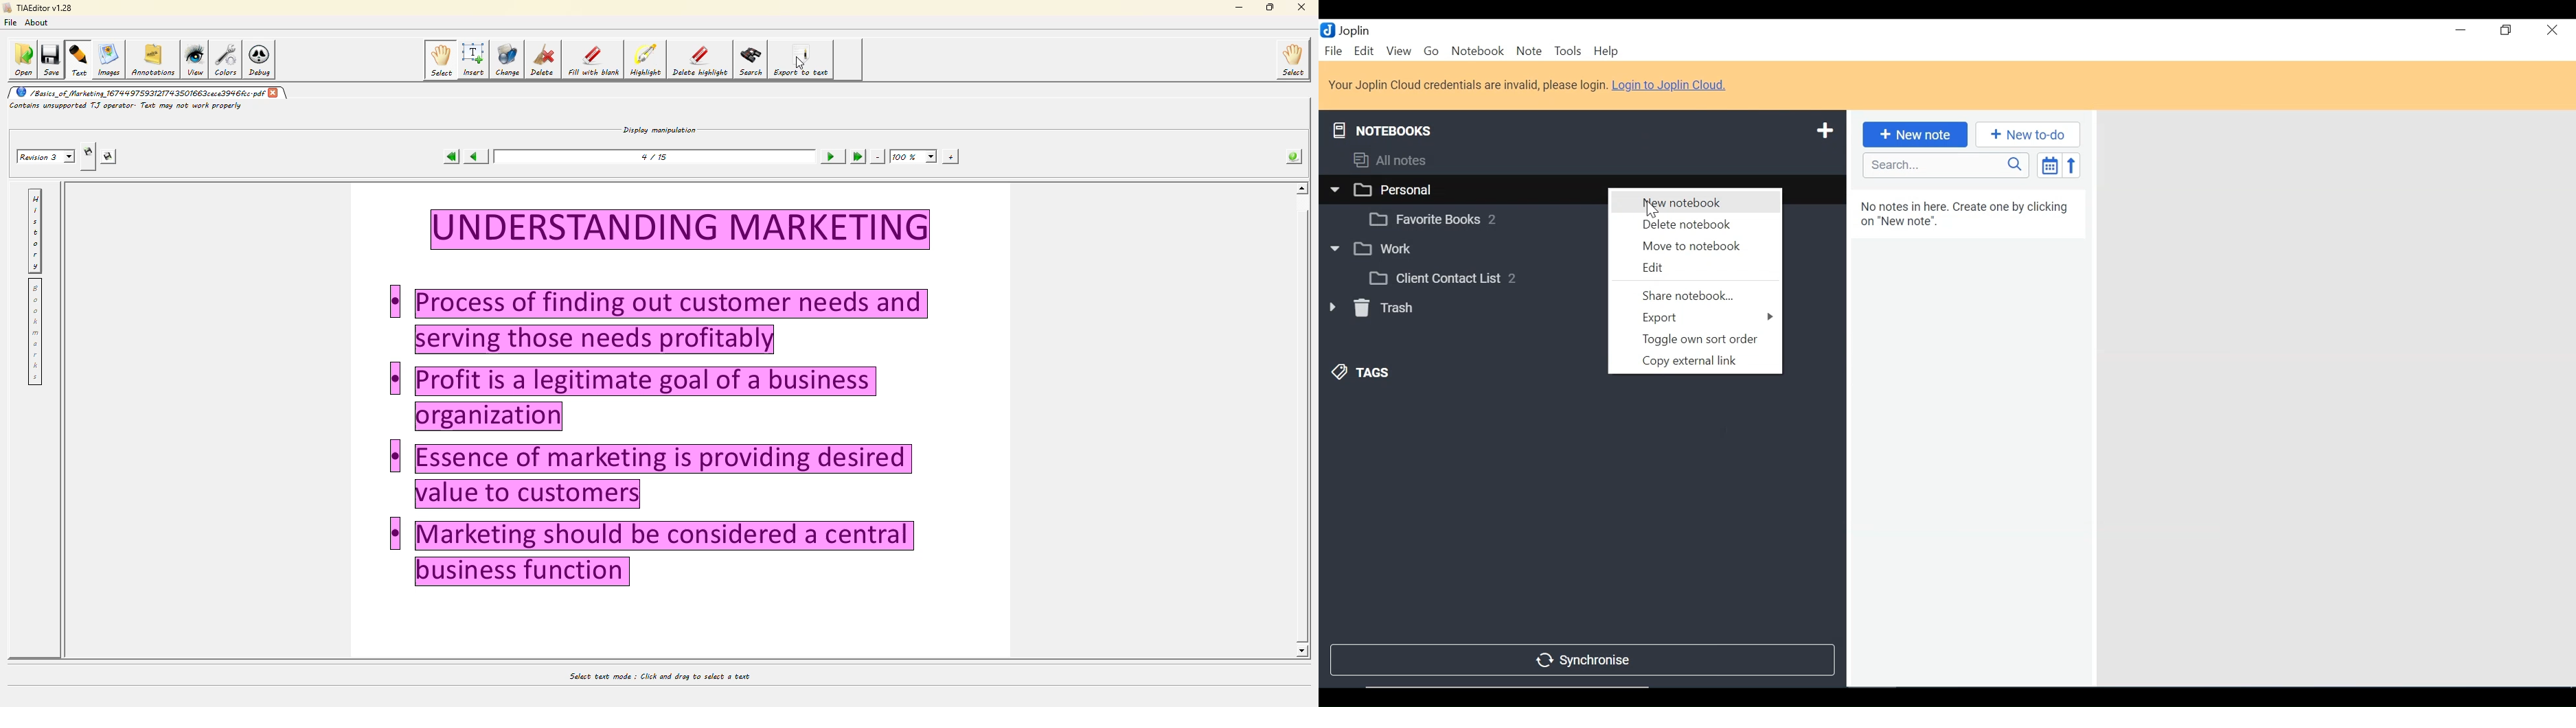  Describe the element at coordinates (1334, 52) in the screenshot. I see `File` at that location.